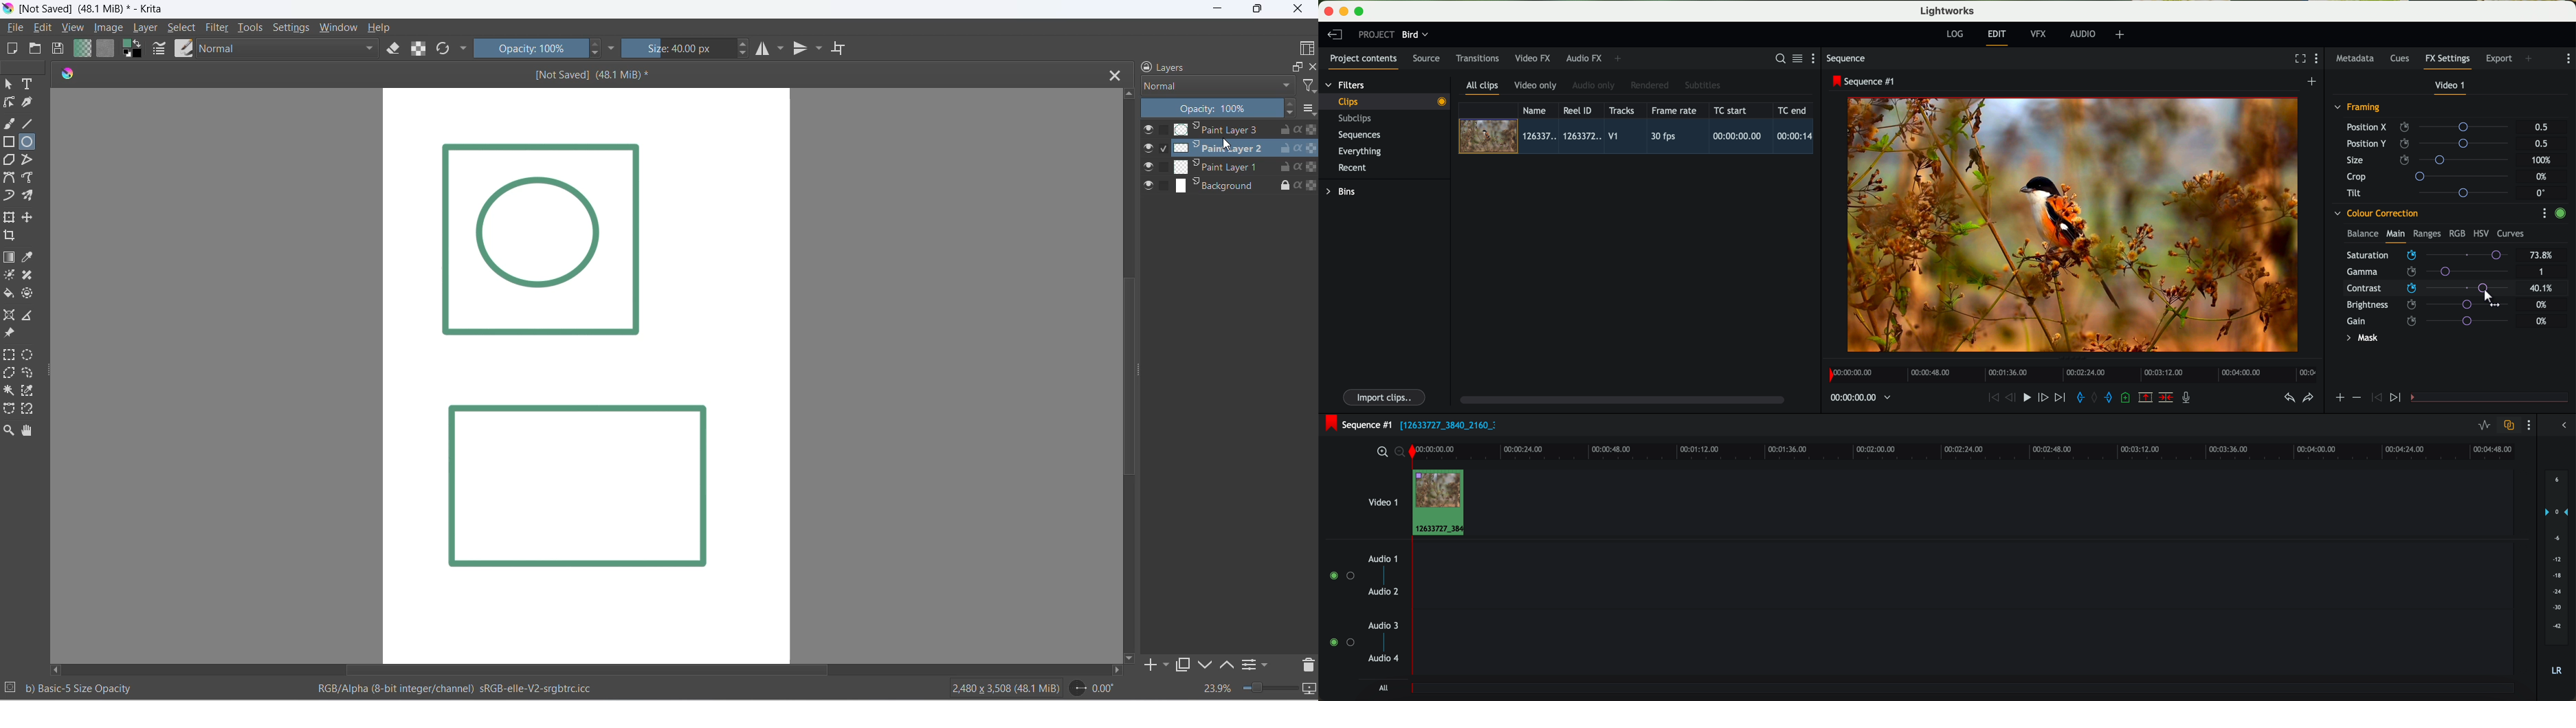  I want to click on settings, so click(293, 29).